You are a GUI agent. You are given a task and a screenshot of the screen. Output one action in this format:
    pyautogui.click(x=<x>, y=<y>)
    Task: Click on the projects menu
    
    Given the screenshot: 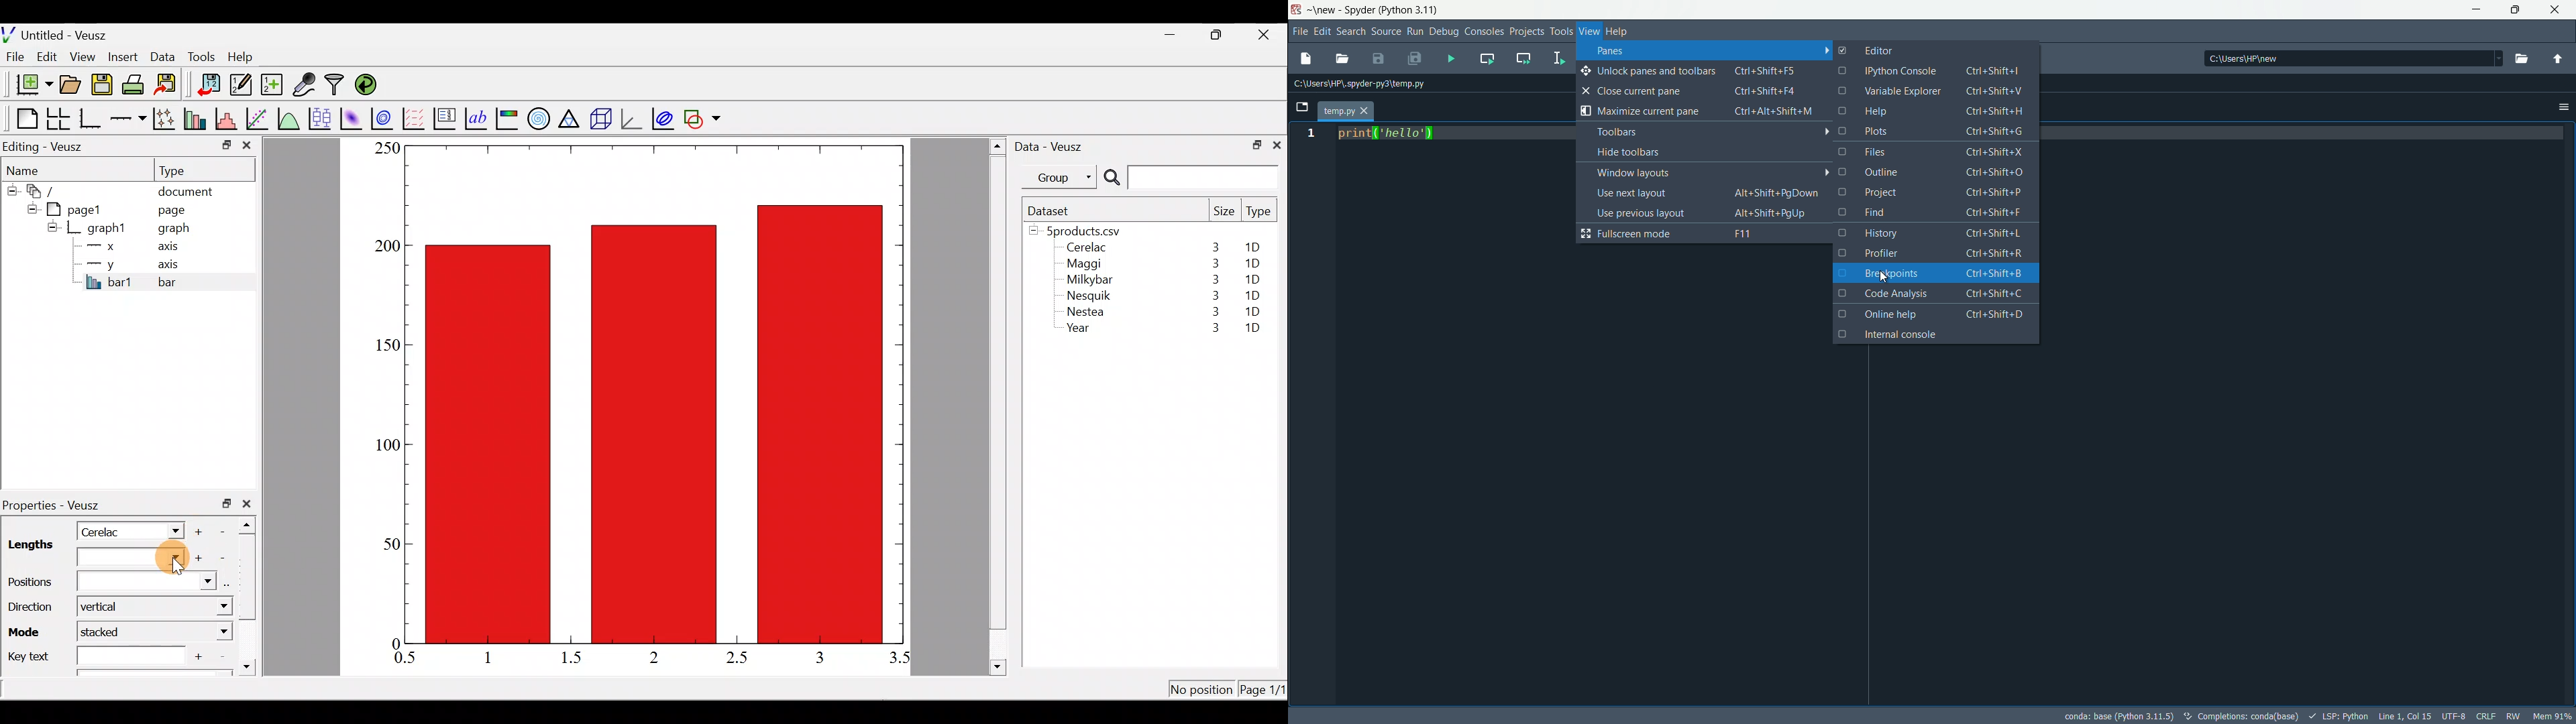 What is the action you would take?
    pyautogui.click(x=1526, y=31)
    